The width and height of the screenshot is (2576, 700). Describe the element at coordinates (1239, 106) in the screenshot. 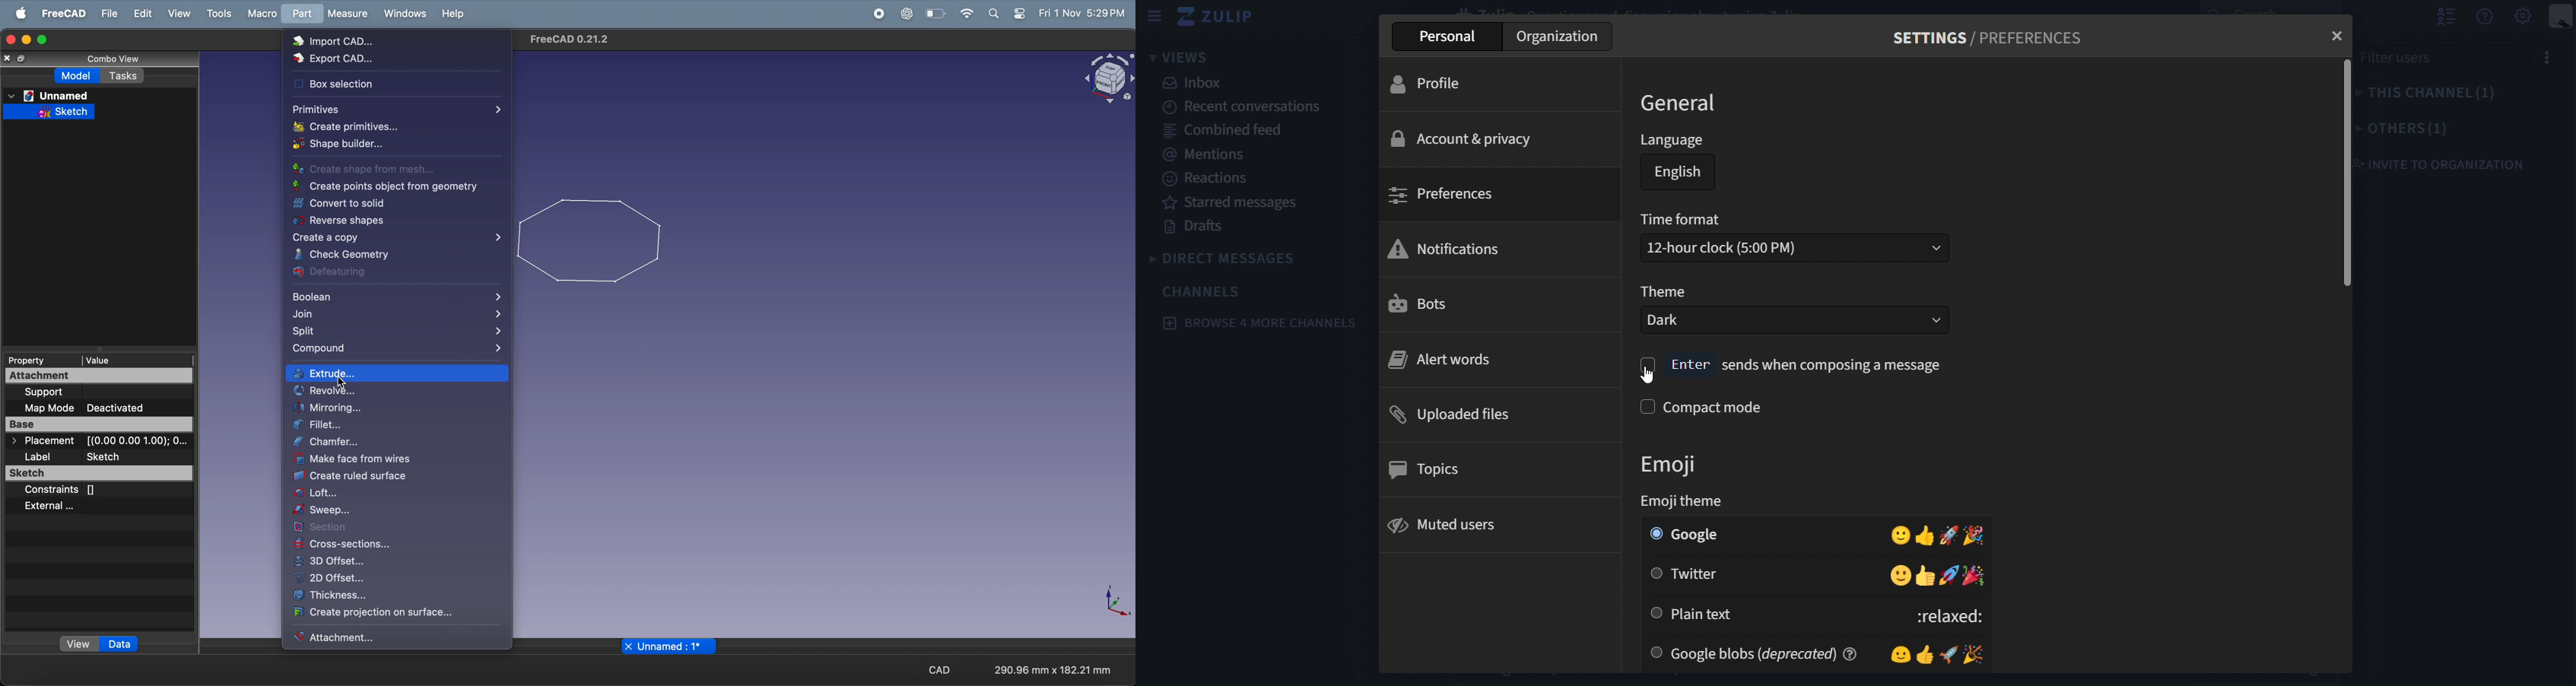

I see `recent conversations` at that location.